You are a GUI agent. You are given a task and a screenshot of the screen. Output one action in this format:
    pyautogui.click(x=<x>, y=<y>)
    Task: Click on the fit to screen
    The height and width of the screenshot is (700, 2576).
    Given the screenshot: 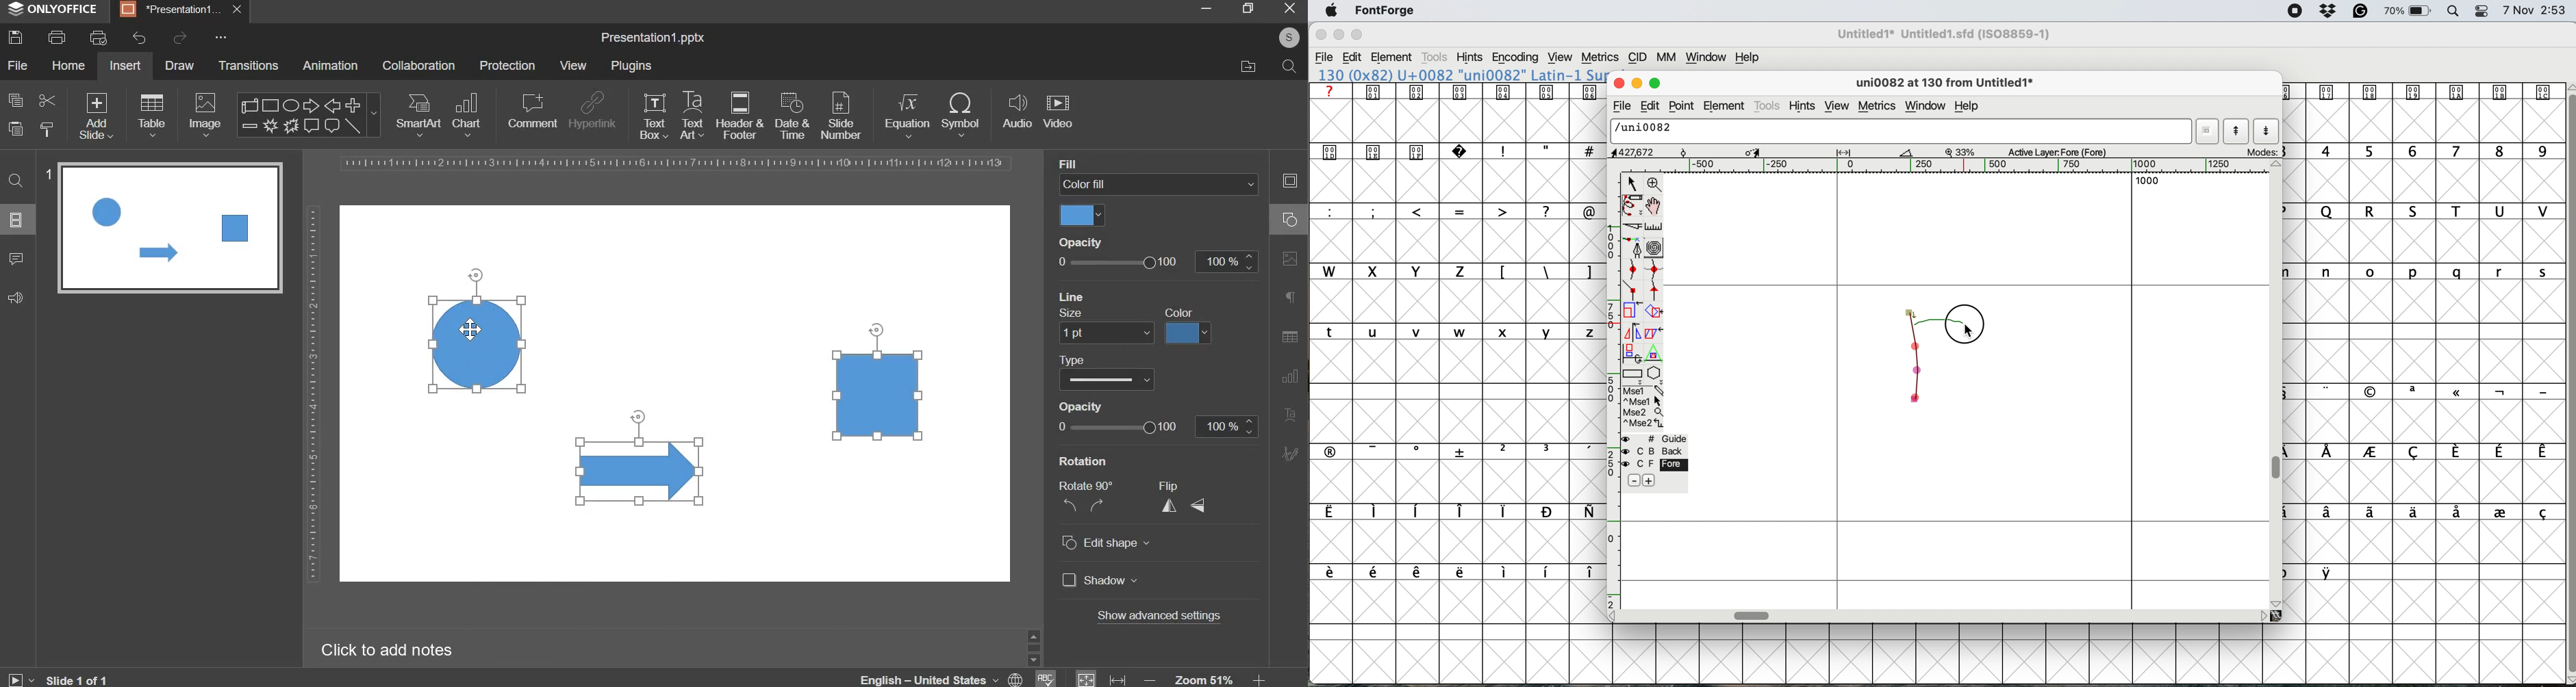 What is the action you would take?
    pyautogui.click(x=1087, y=677)
    